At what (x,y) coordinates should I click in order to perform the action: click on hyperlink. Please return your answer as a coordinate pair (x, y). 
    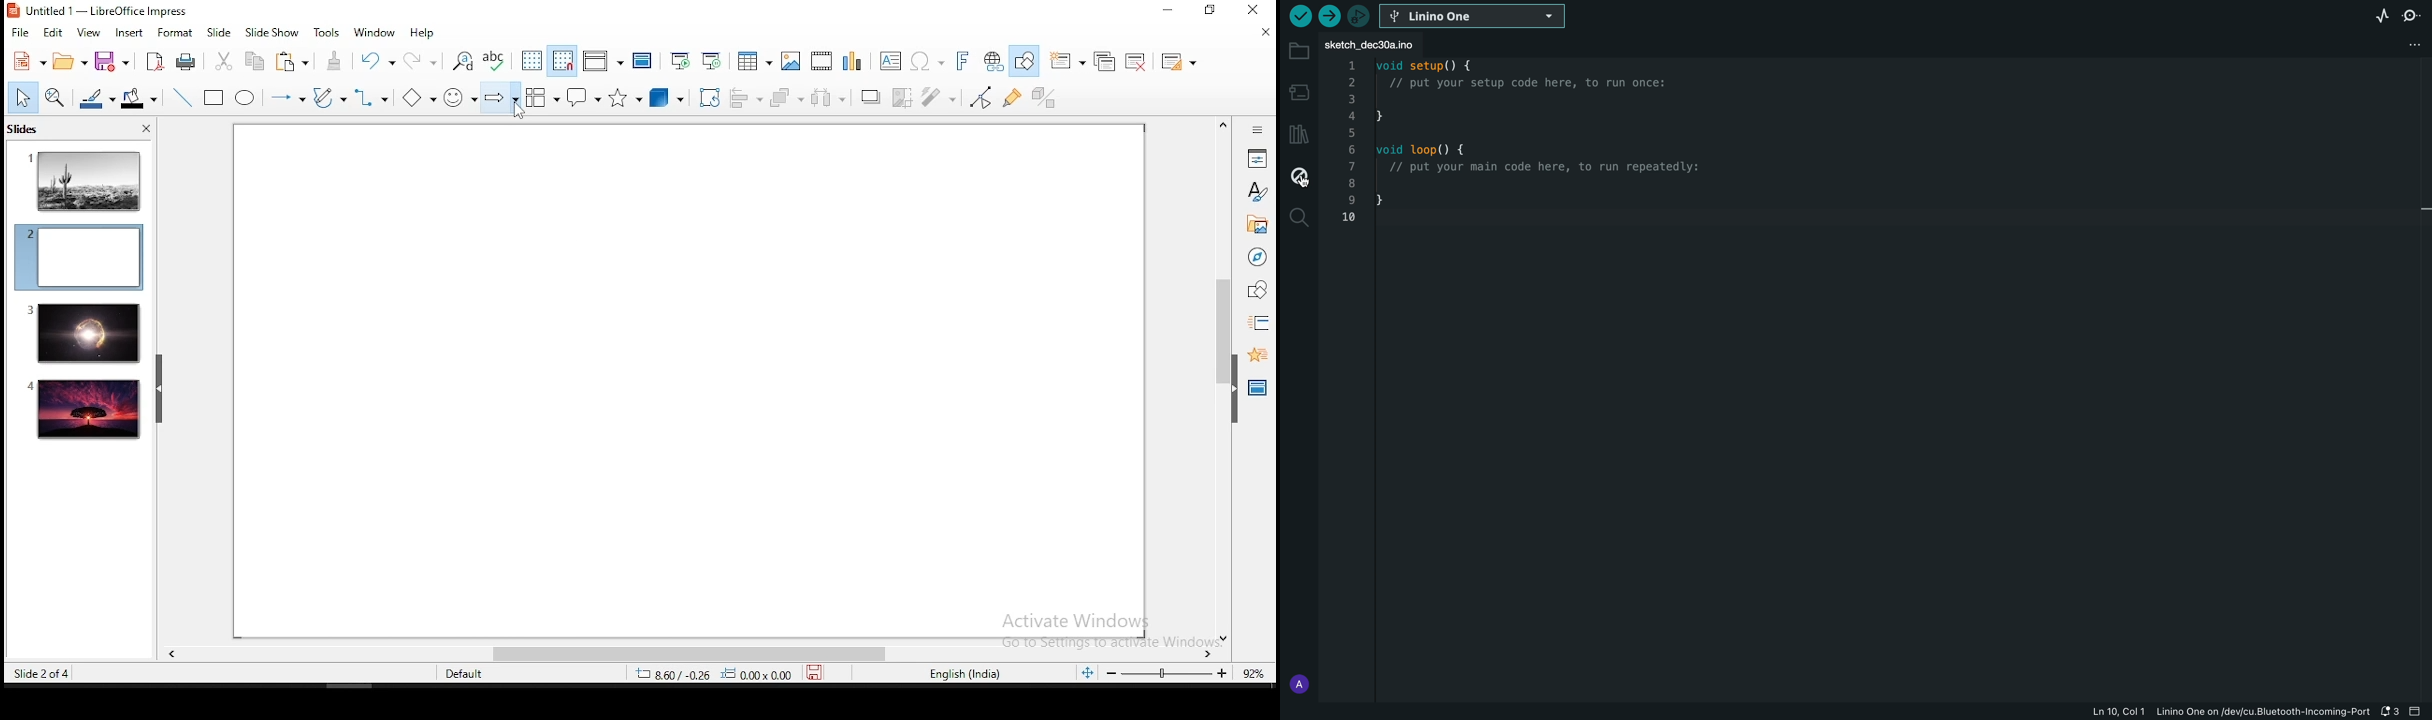
    Looking at the image, I should click on (994, 62).